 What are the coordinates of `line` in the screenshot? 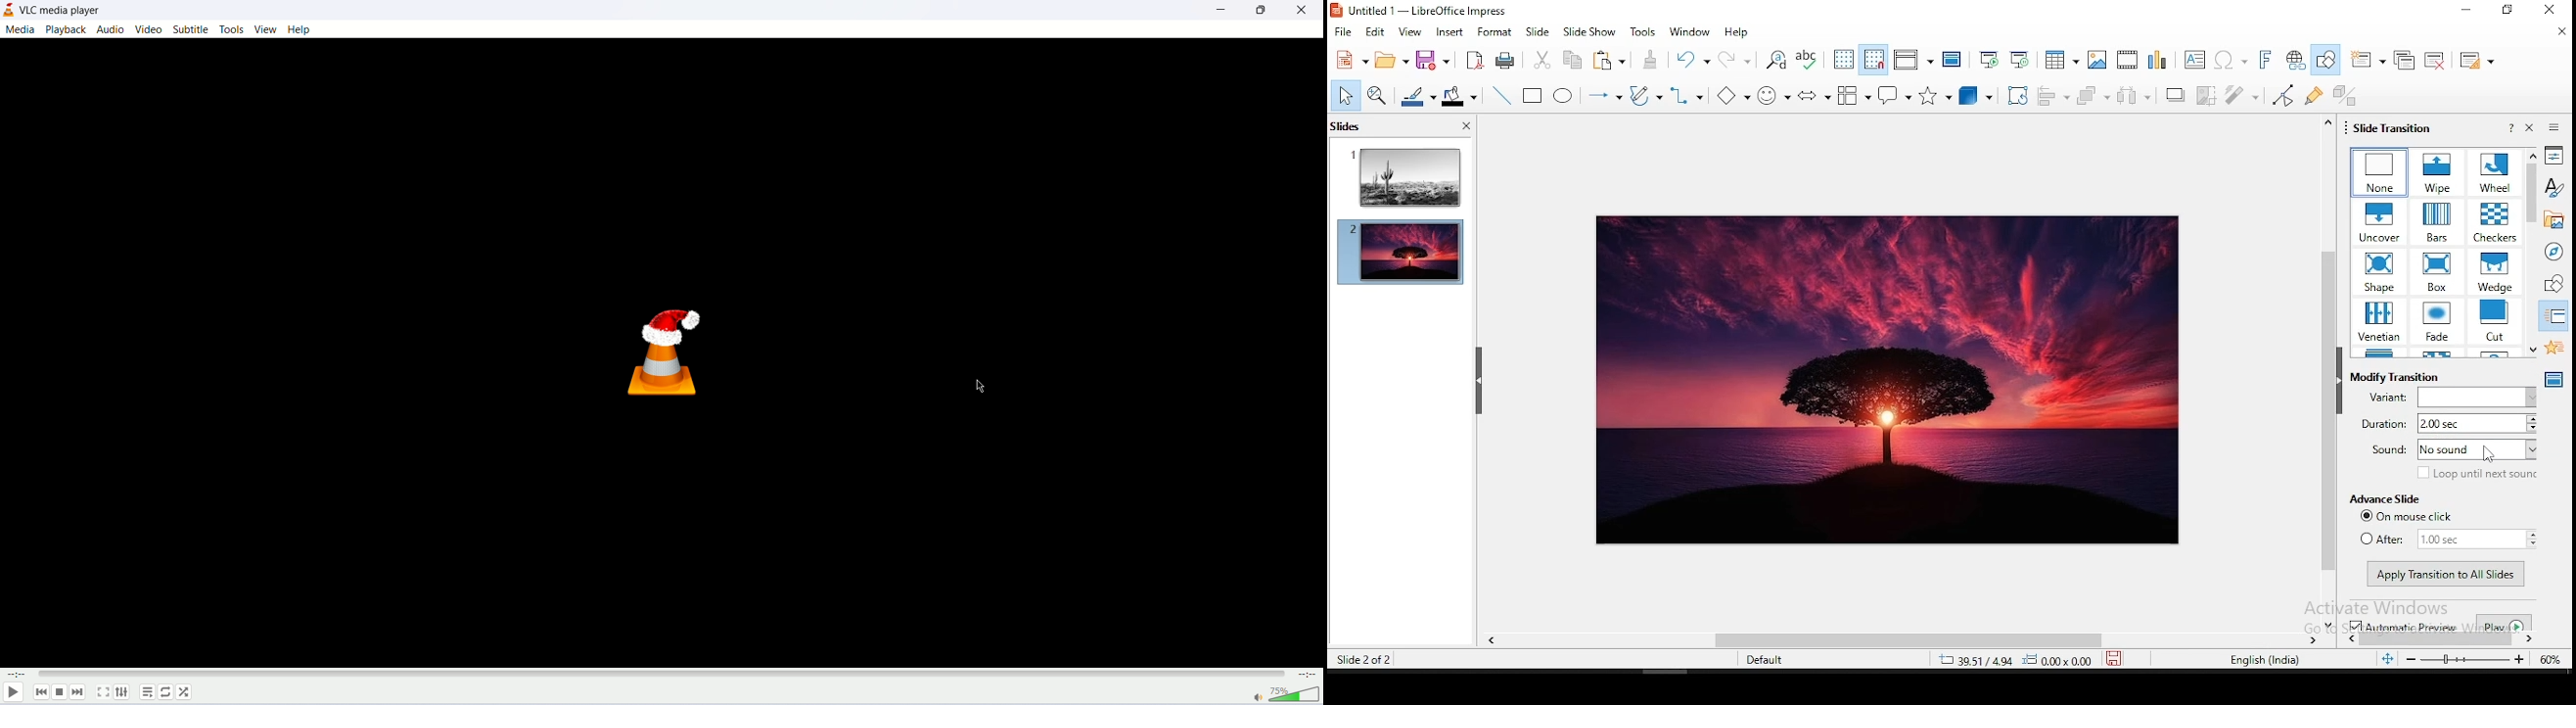 It's located at (1499, 92).